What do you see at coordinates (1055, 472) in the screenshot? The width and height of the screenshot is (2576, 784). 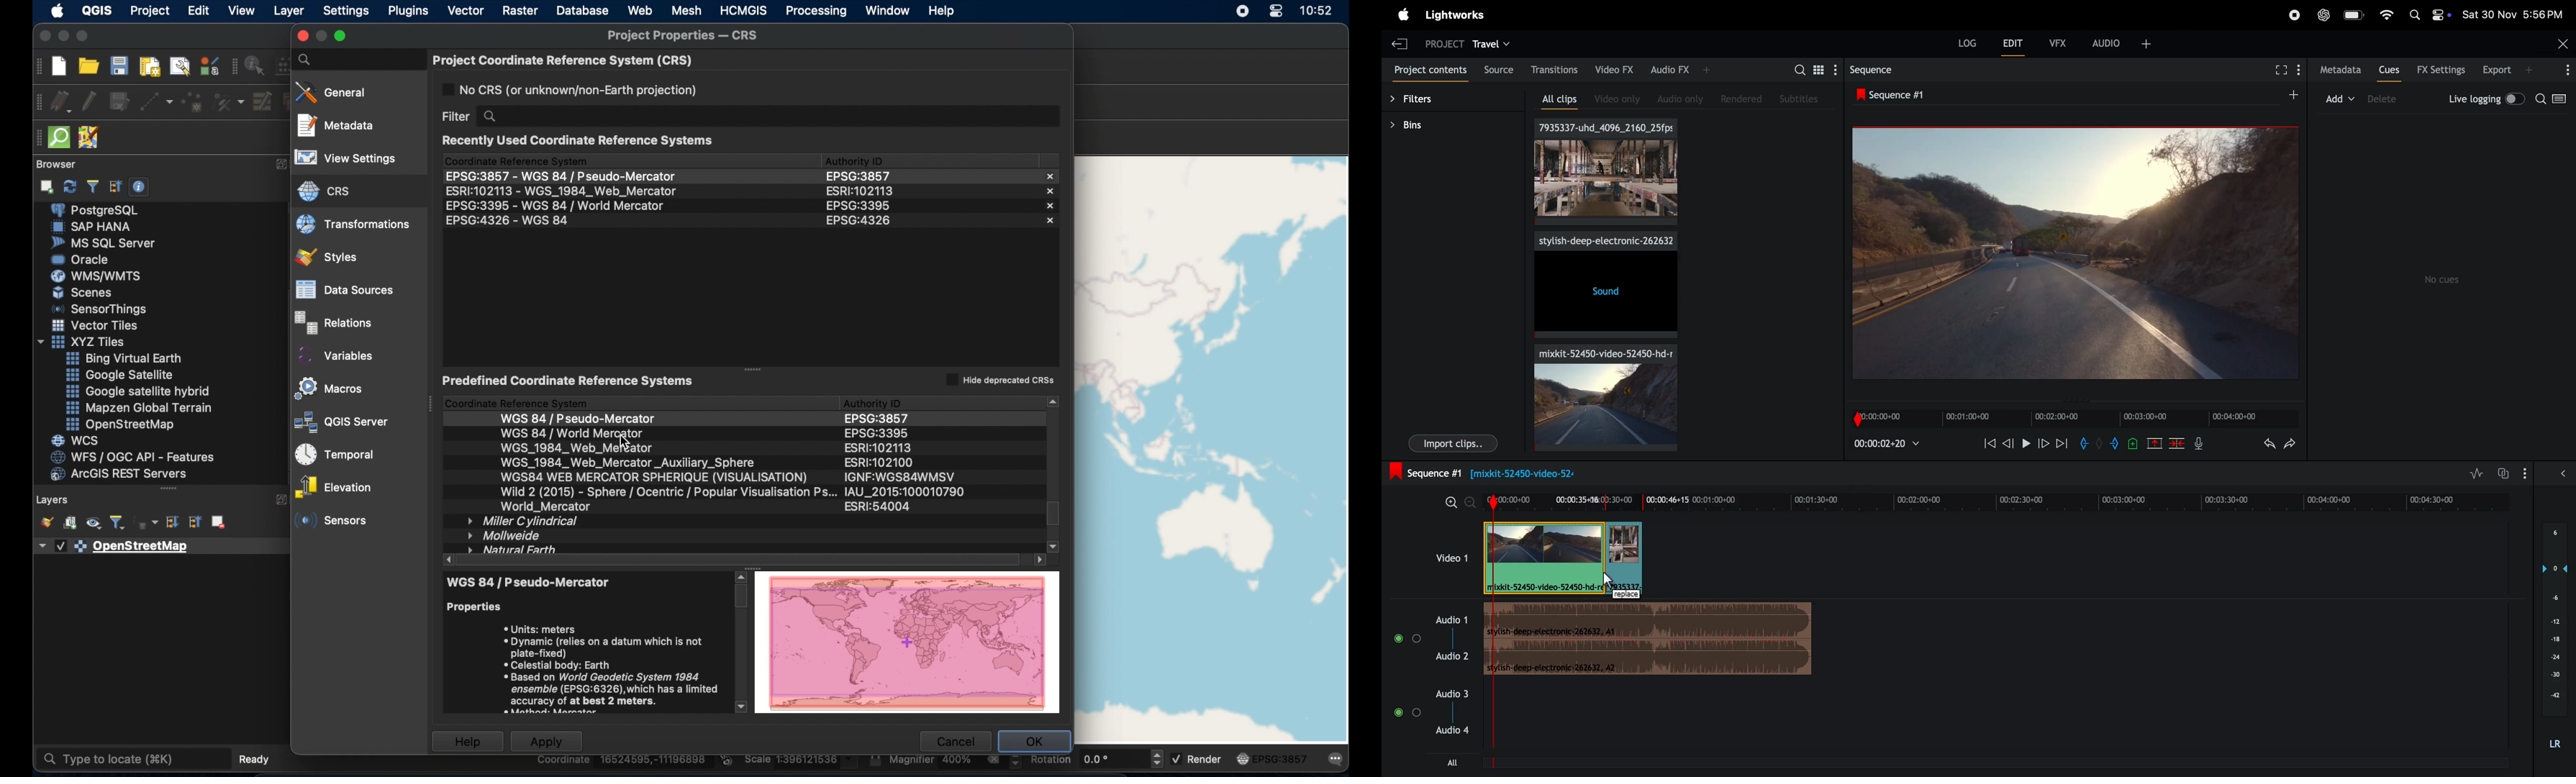 I see `scroll bae` at bounding box center [1055, 472].